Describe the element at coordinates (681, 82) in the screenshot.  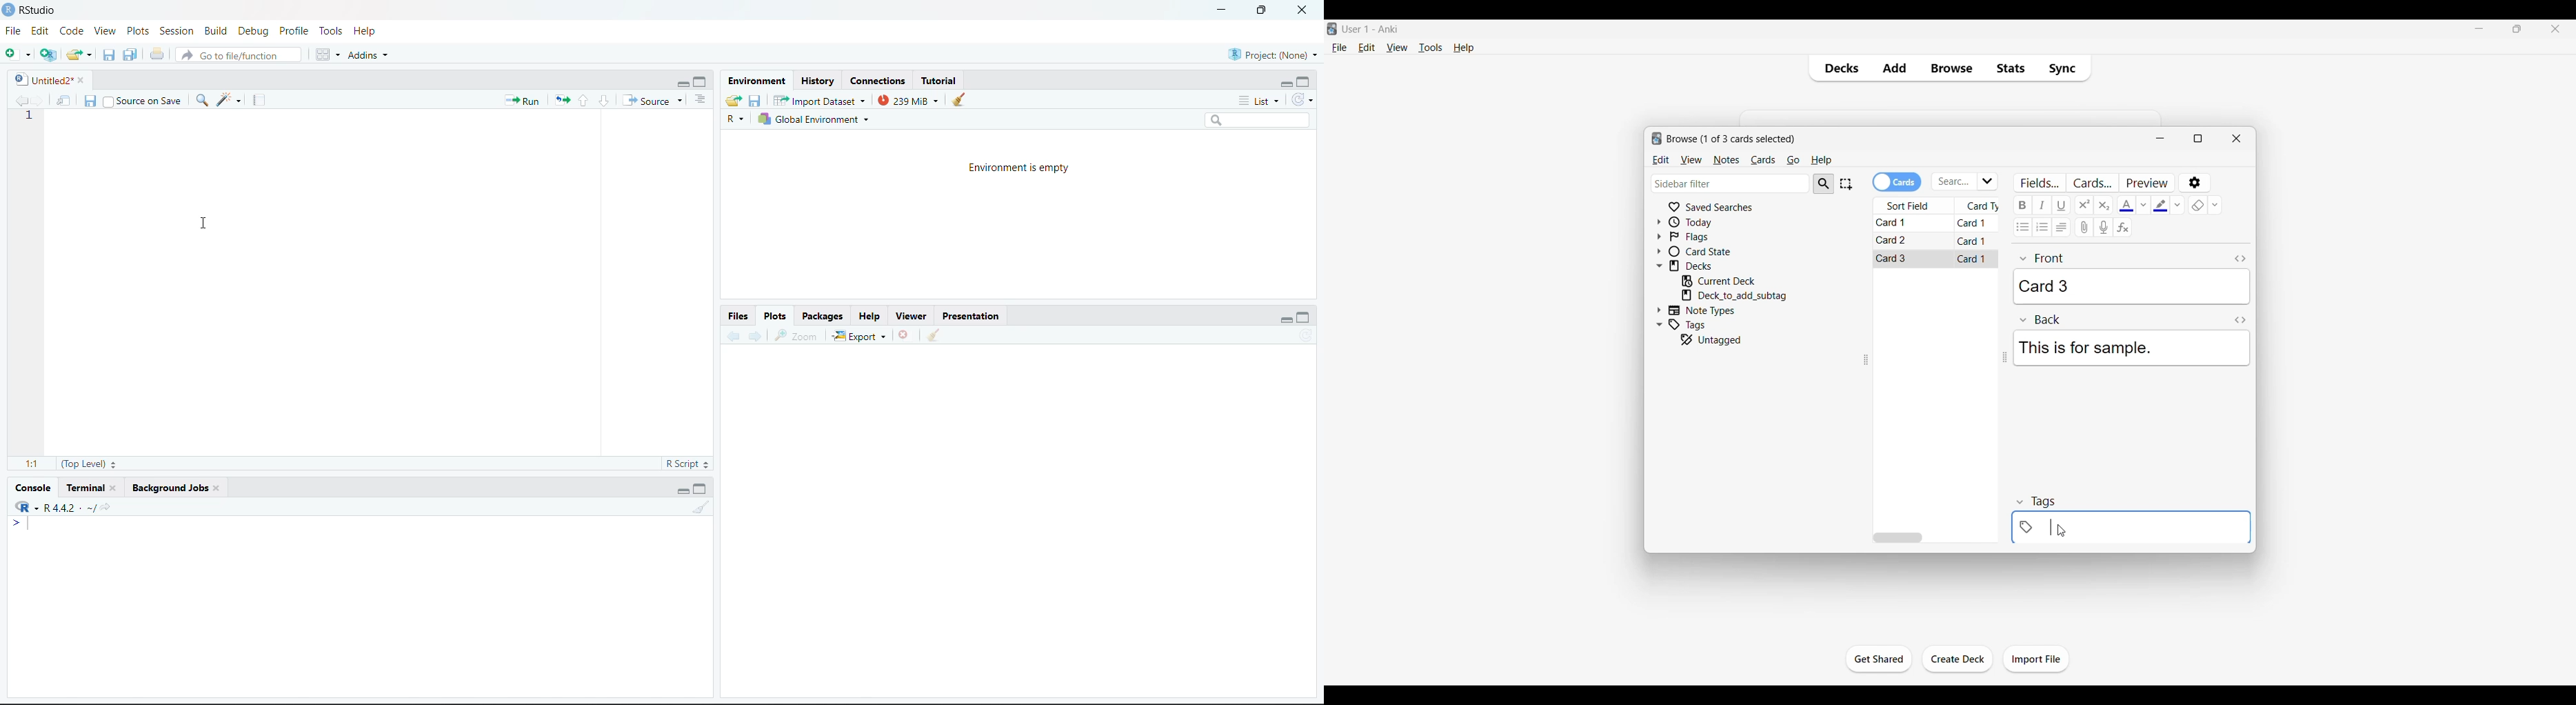
I see `Minimize` at that location.